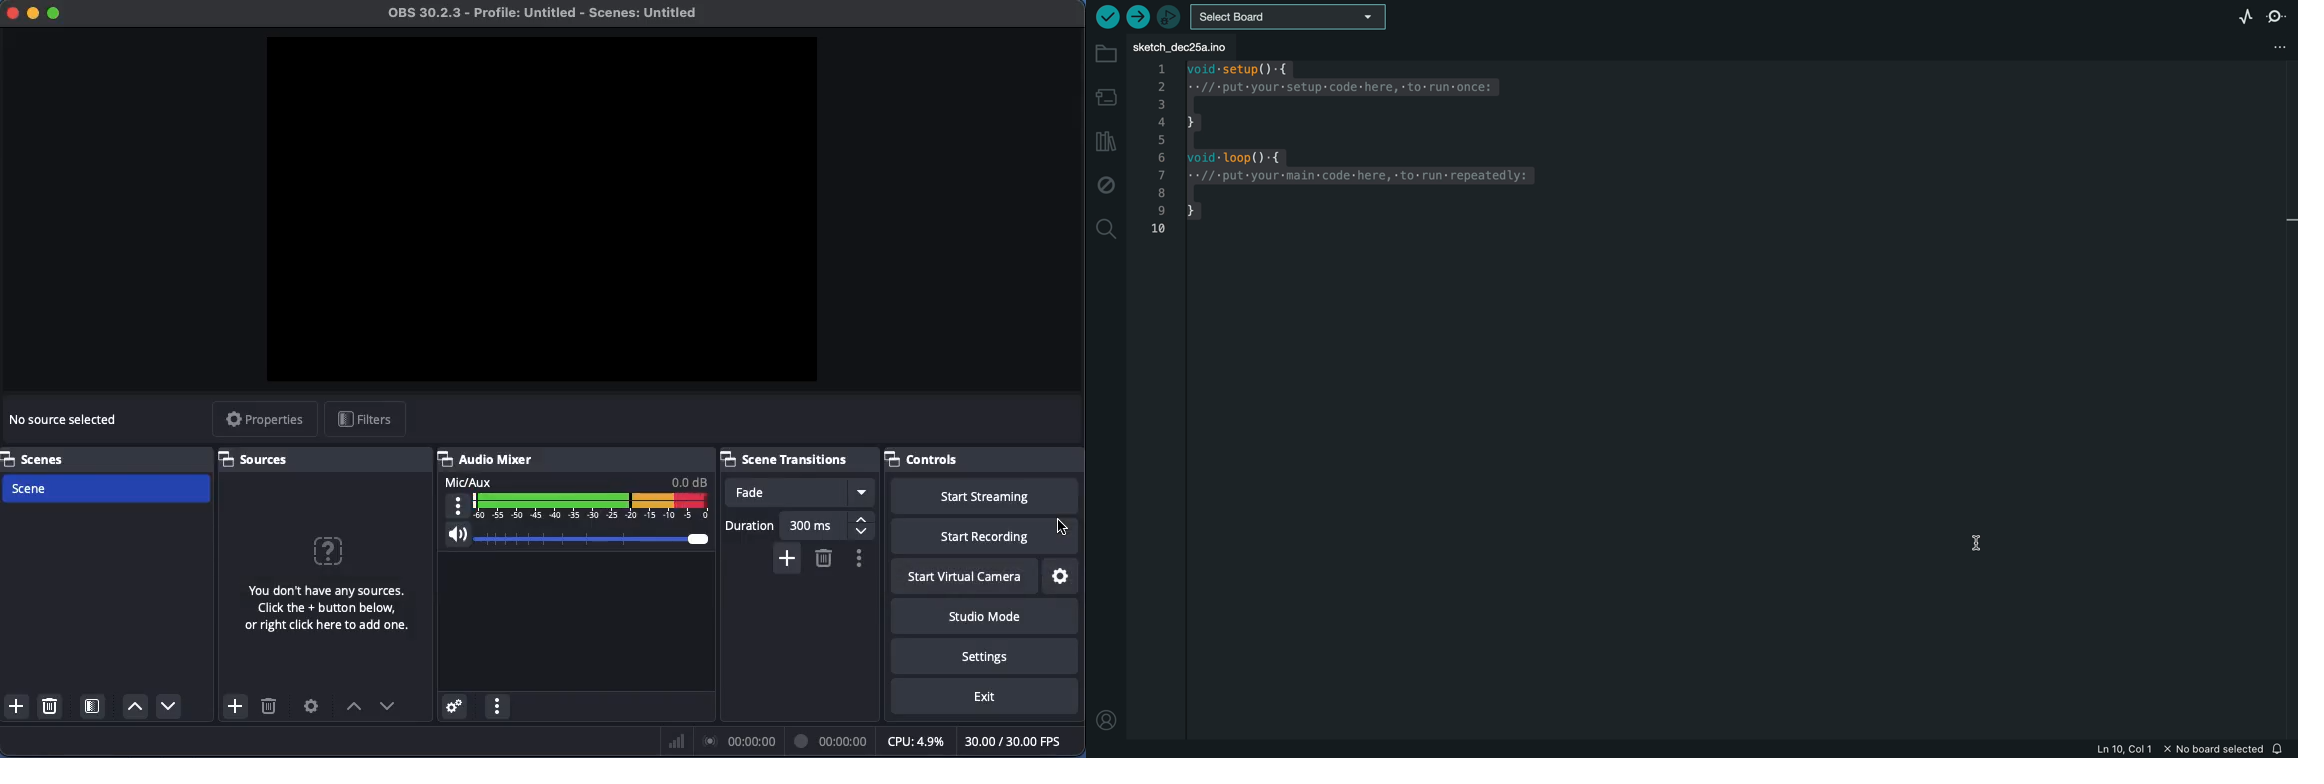 This screenshot has width=2324, height=784. What do you see at coordinates (985, 655) in the screenshot?
I see `Settings` at bounding box center [985, 655].